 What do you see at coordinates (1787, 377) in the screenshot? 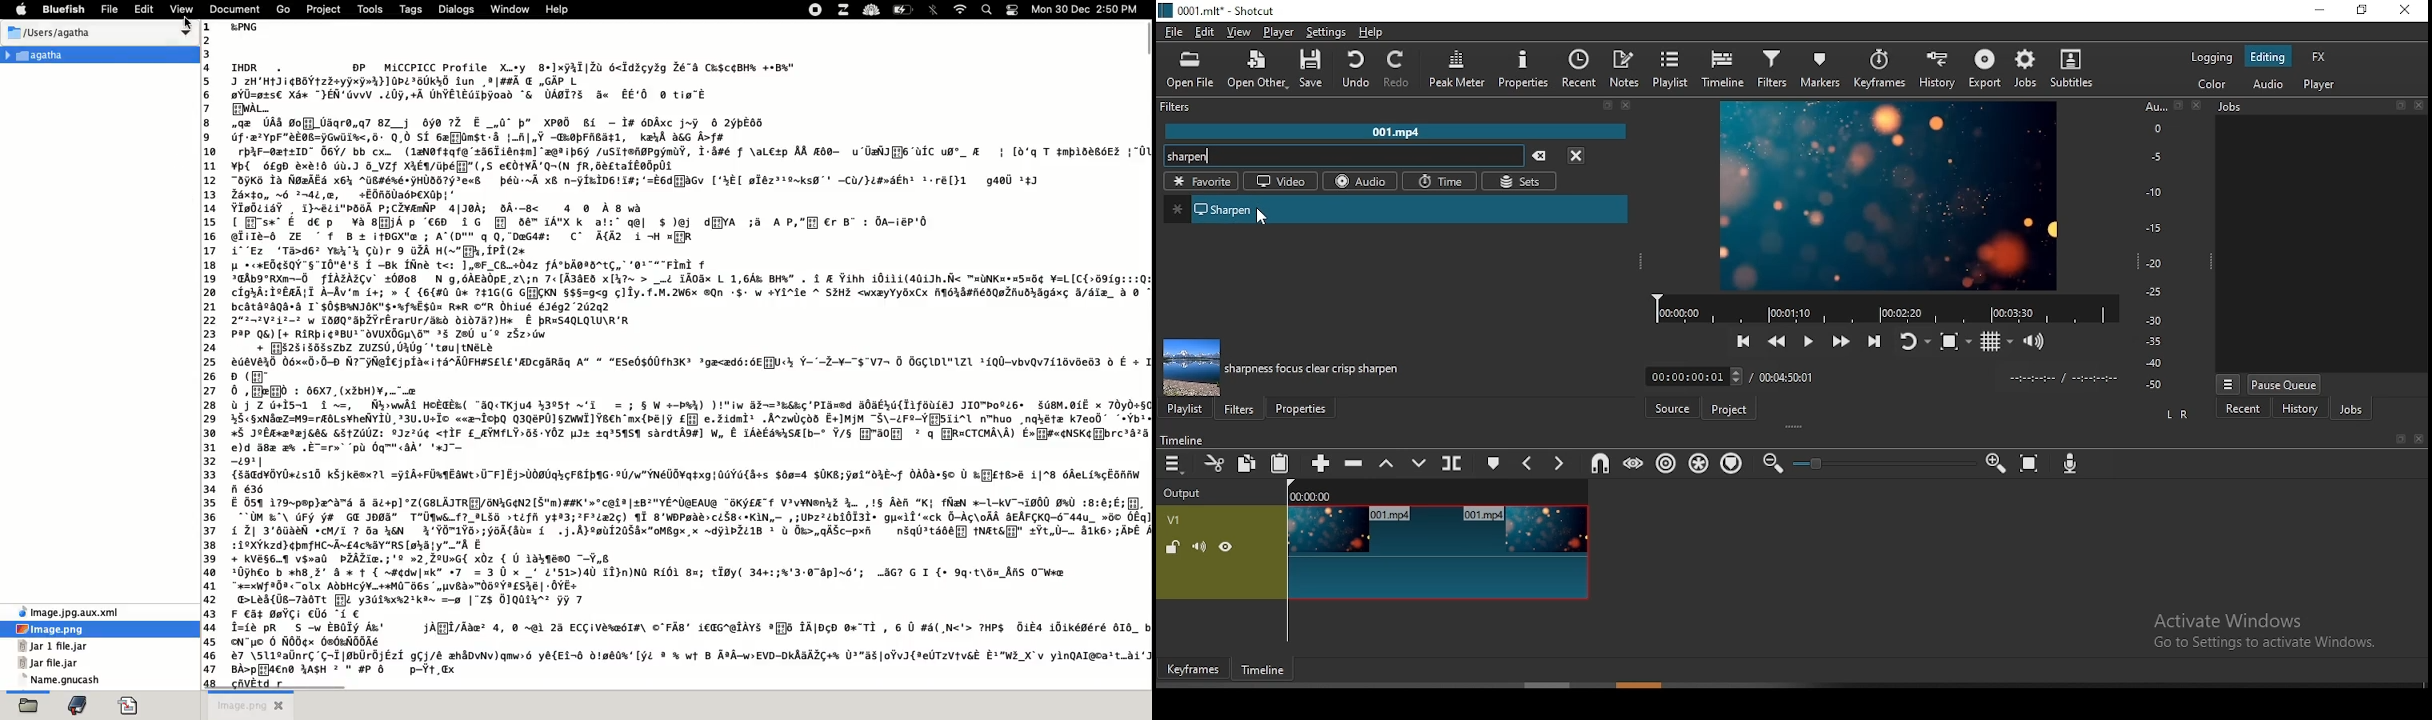
I see `track duration` at bounding box center [1787, 377].